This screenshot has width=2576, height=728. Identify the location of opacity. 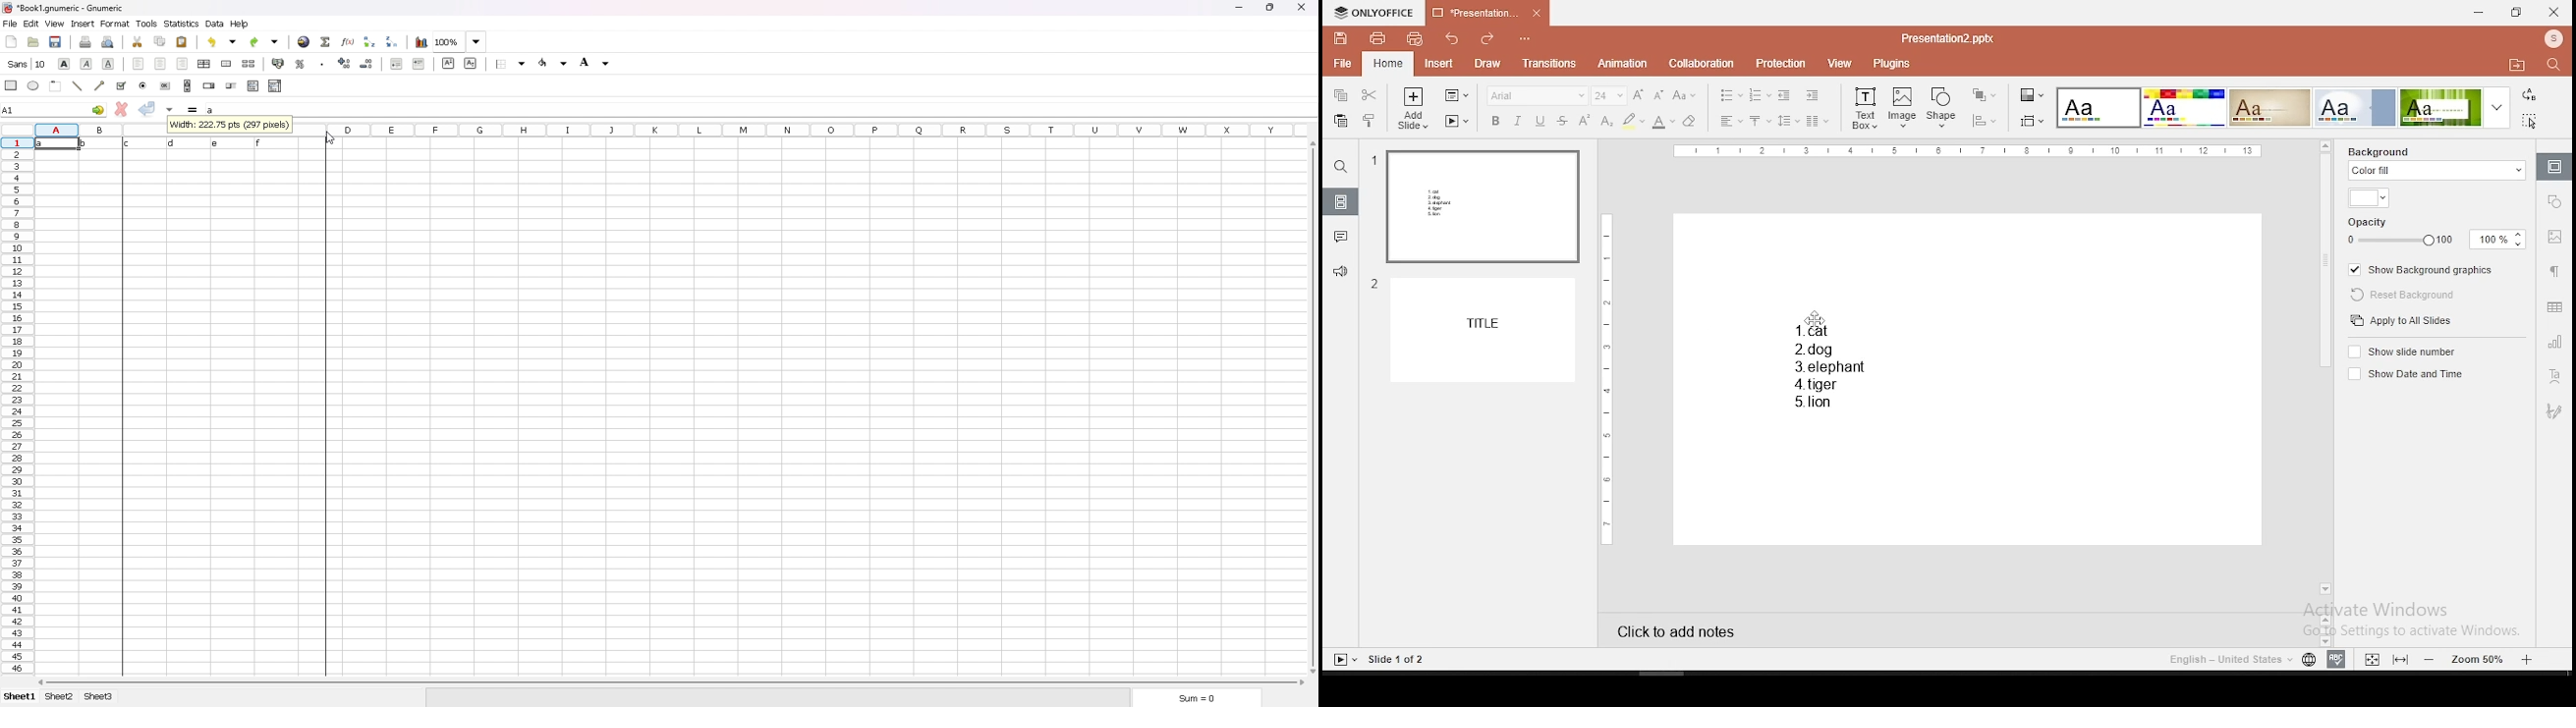
(2434, 234).